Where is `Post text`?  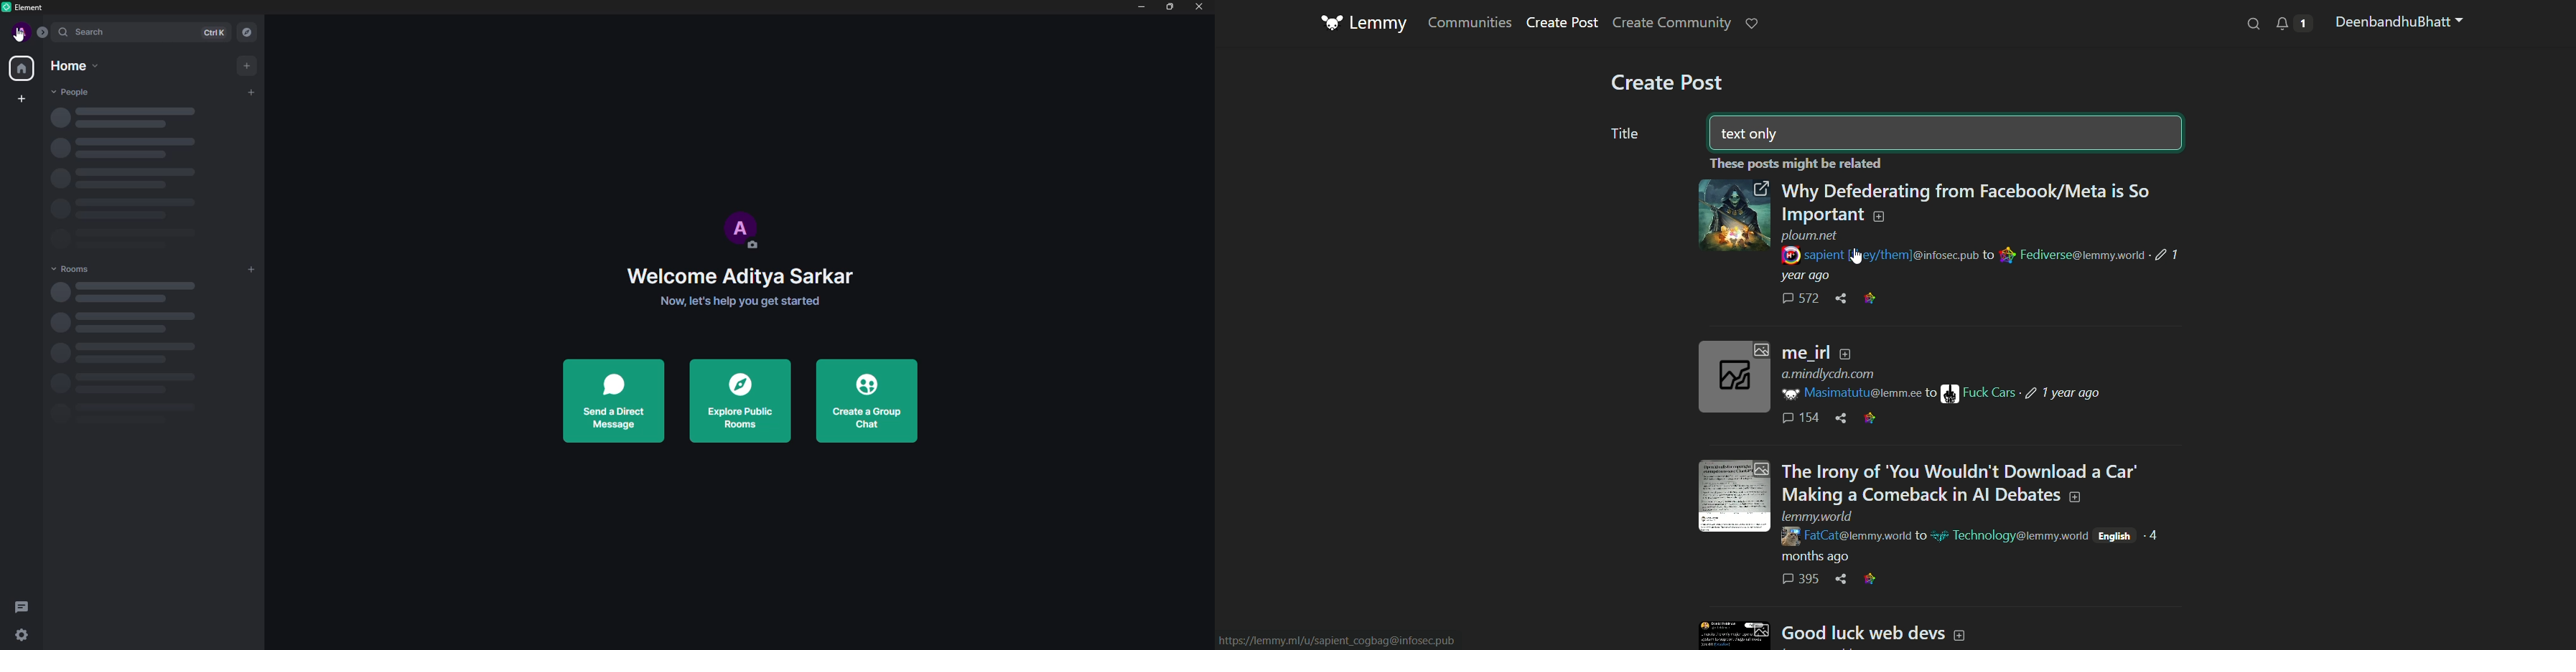
Post text is located at coordinates (1823, 215).